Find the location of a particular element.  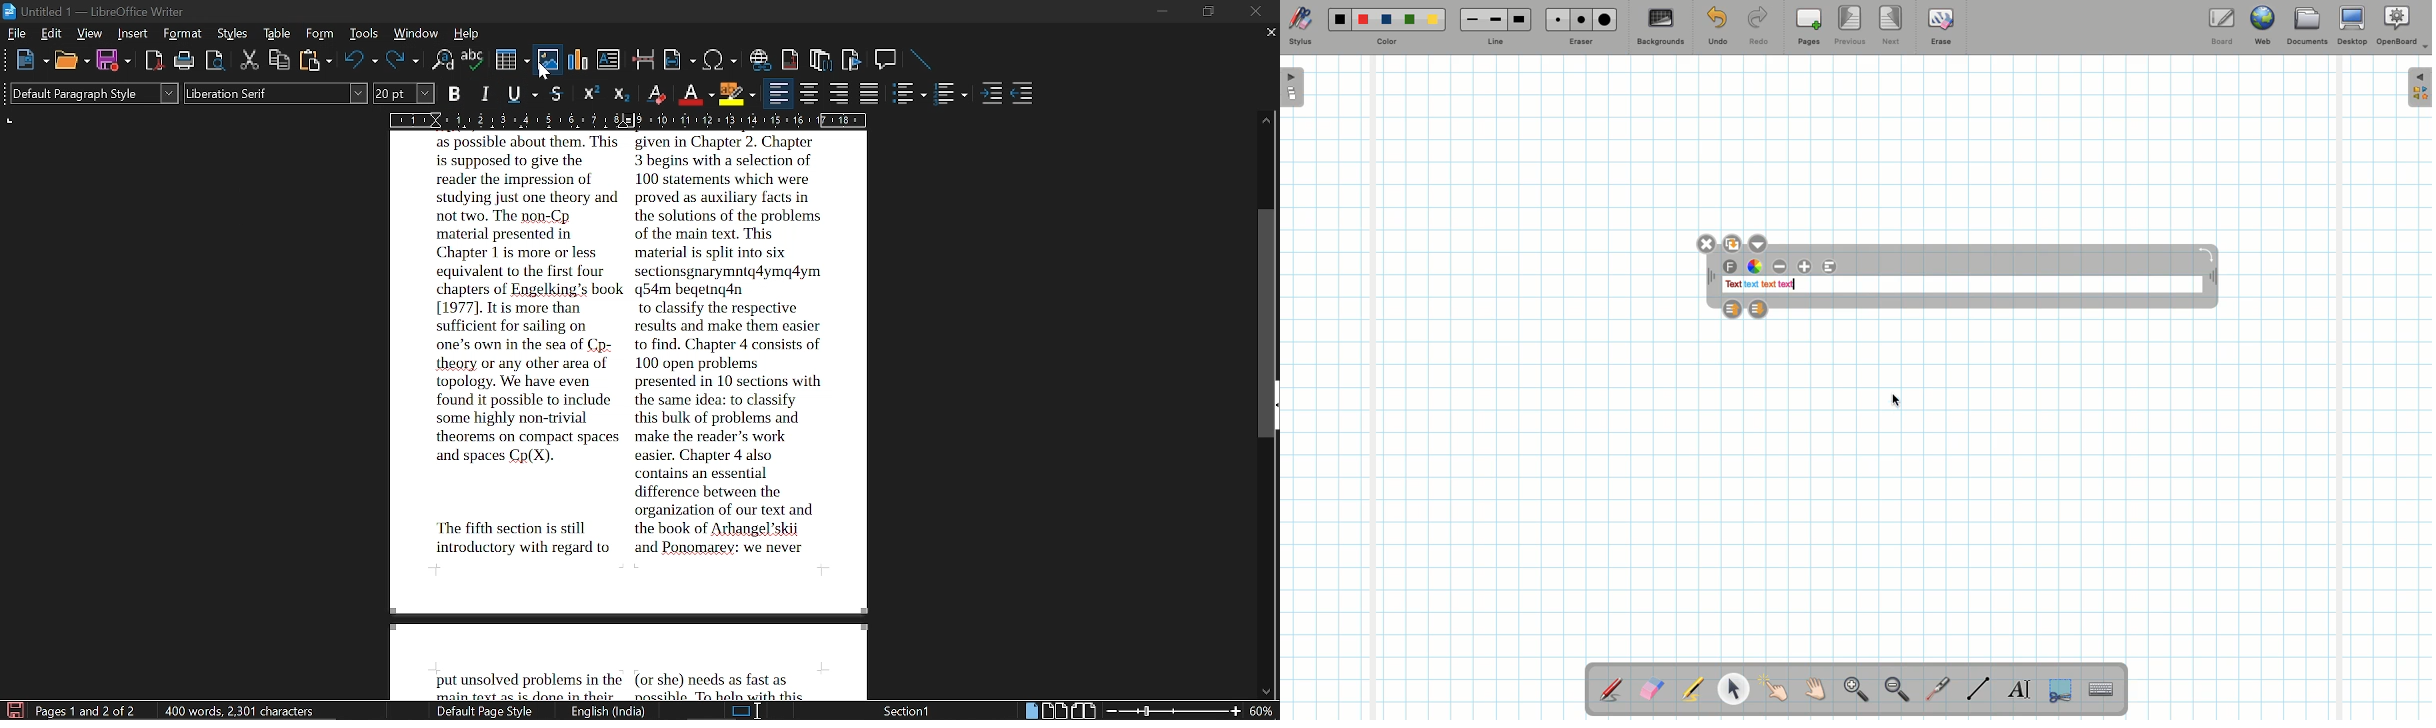

strikethrough is located at coordinates (557, 94).